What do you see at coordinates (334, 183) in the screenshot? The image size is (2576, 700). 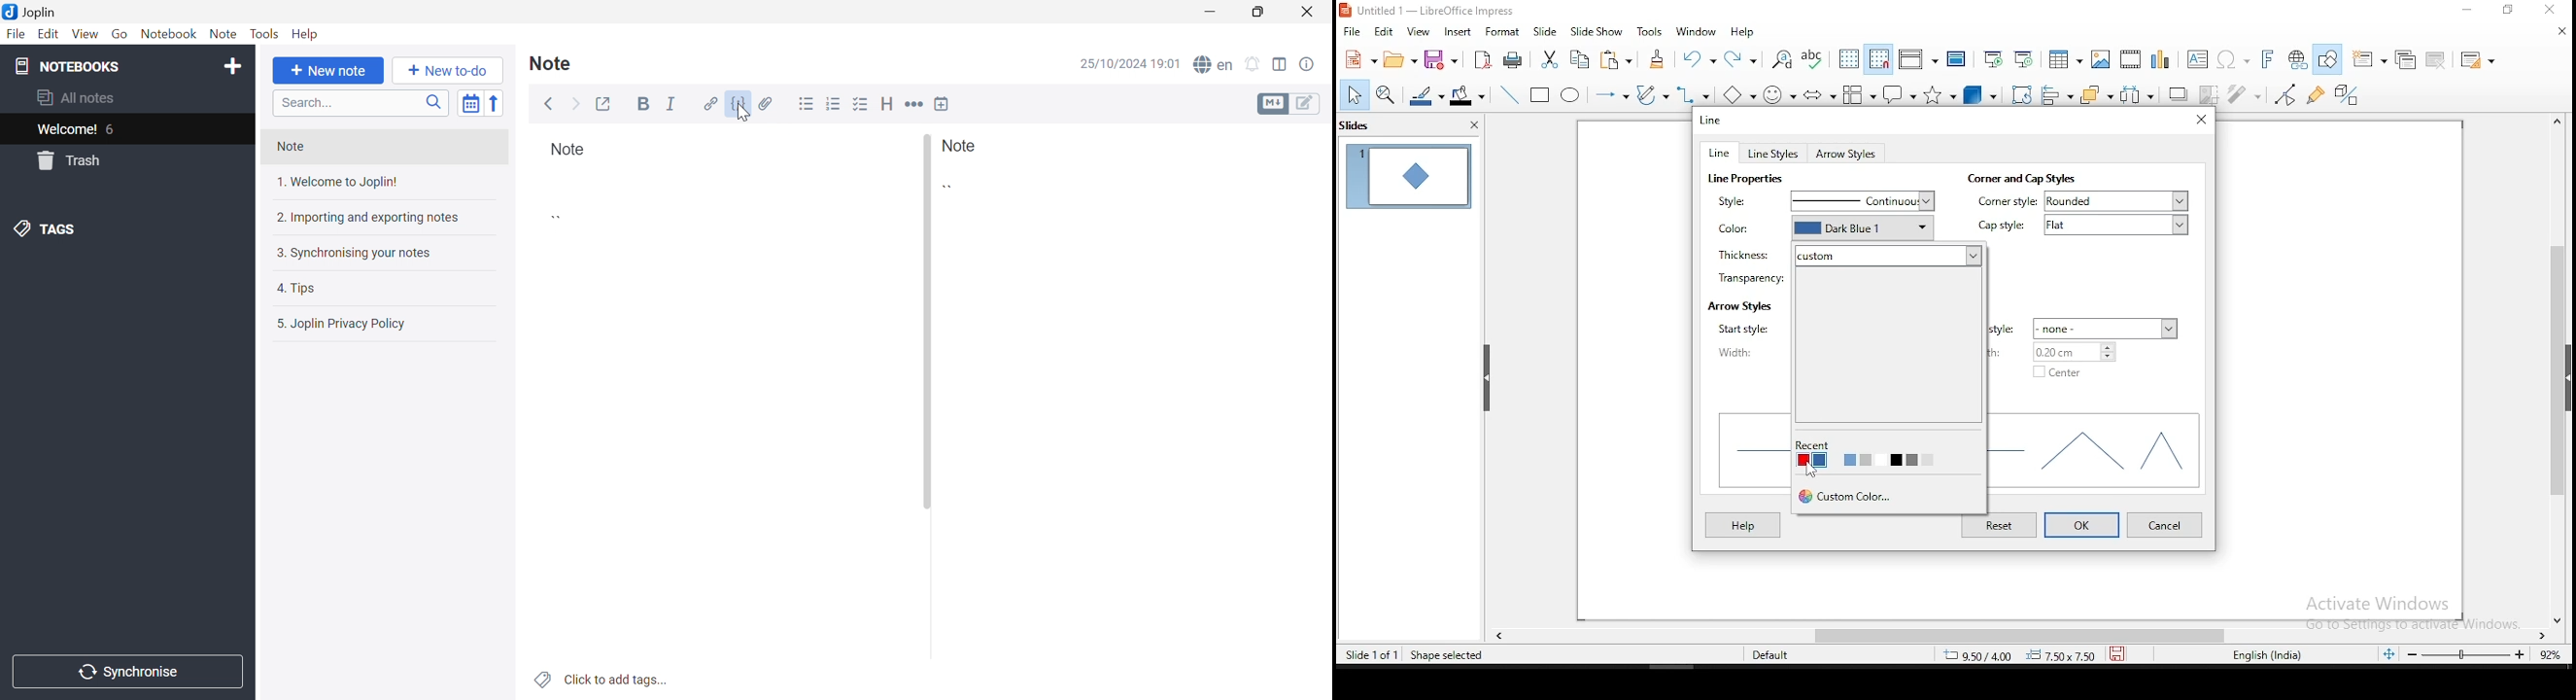 I see `1. Welcome to Joplin!` at bounding box center [334, 183].